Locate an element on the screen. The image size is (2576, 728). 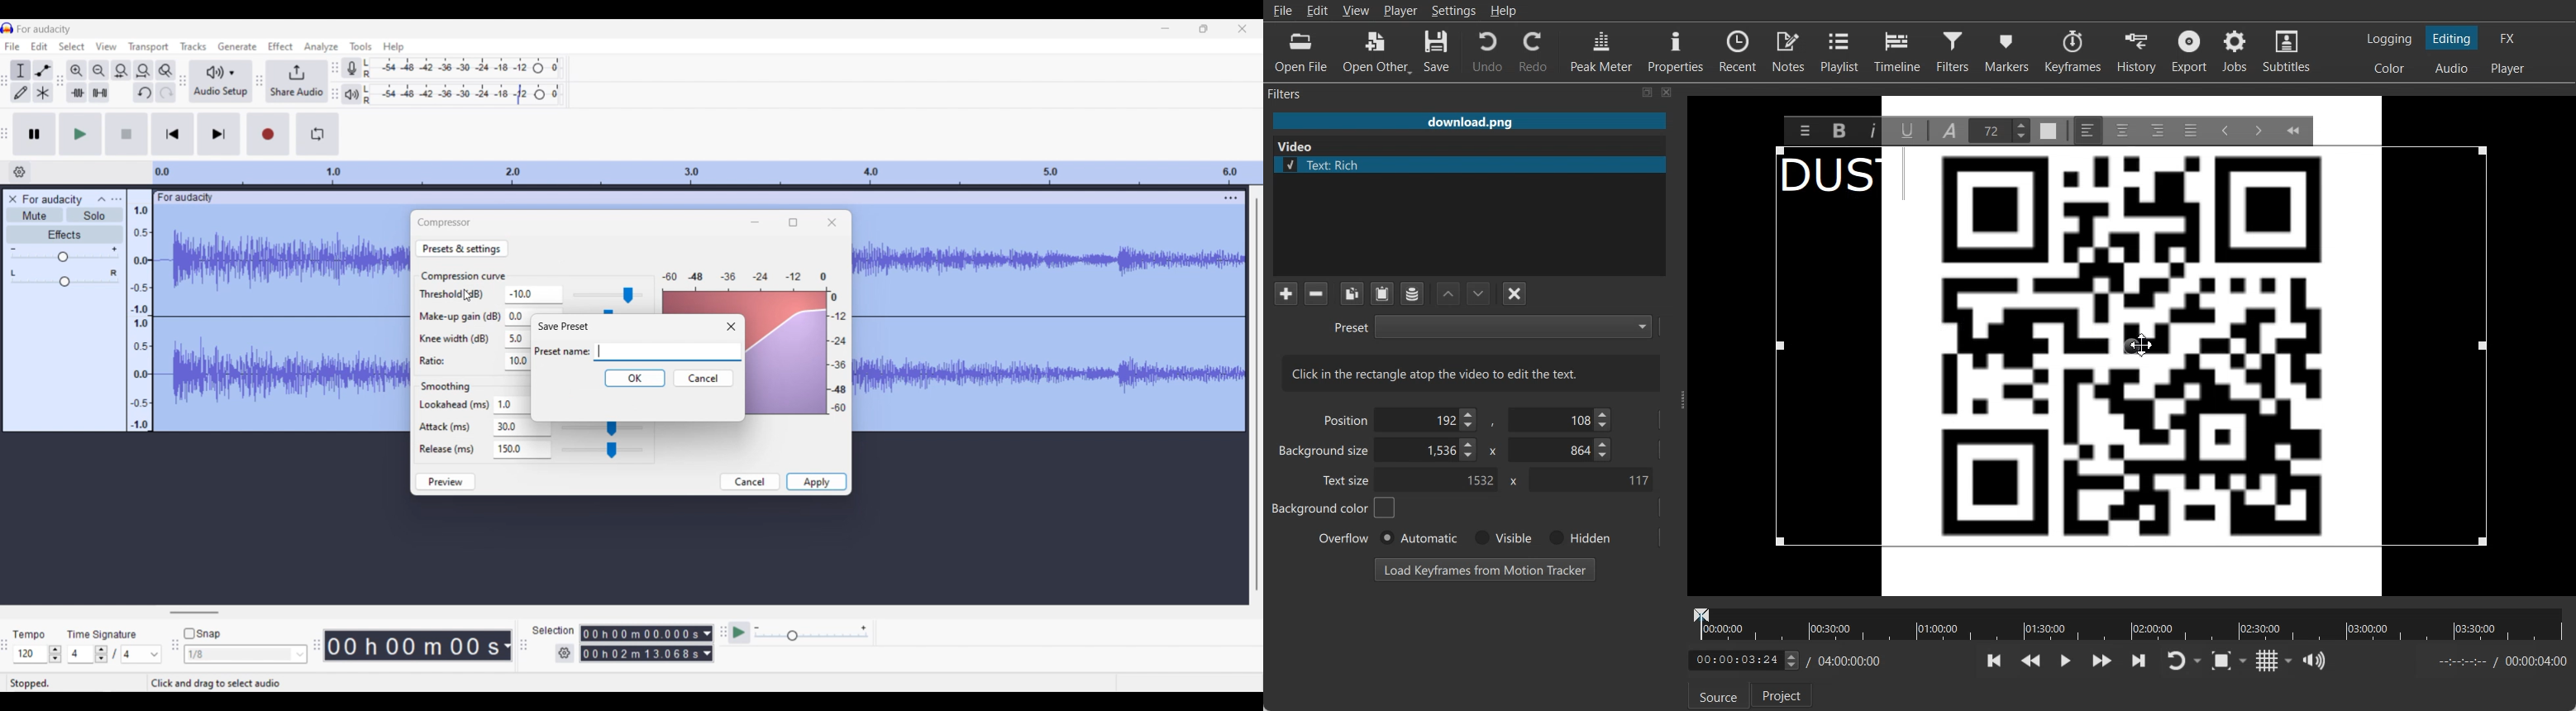
Underline is located at coordinates (1908, 130).